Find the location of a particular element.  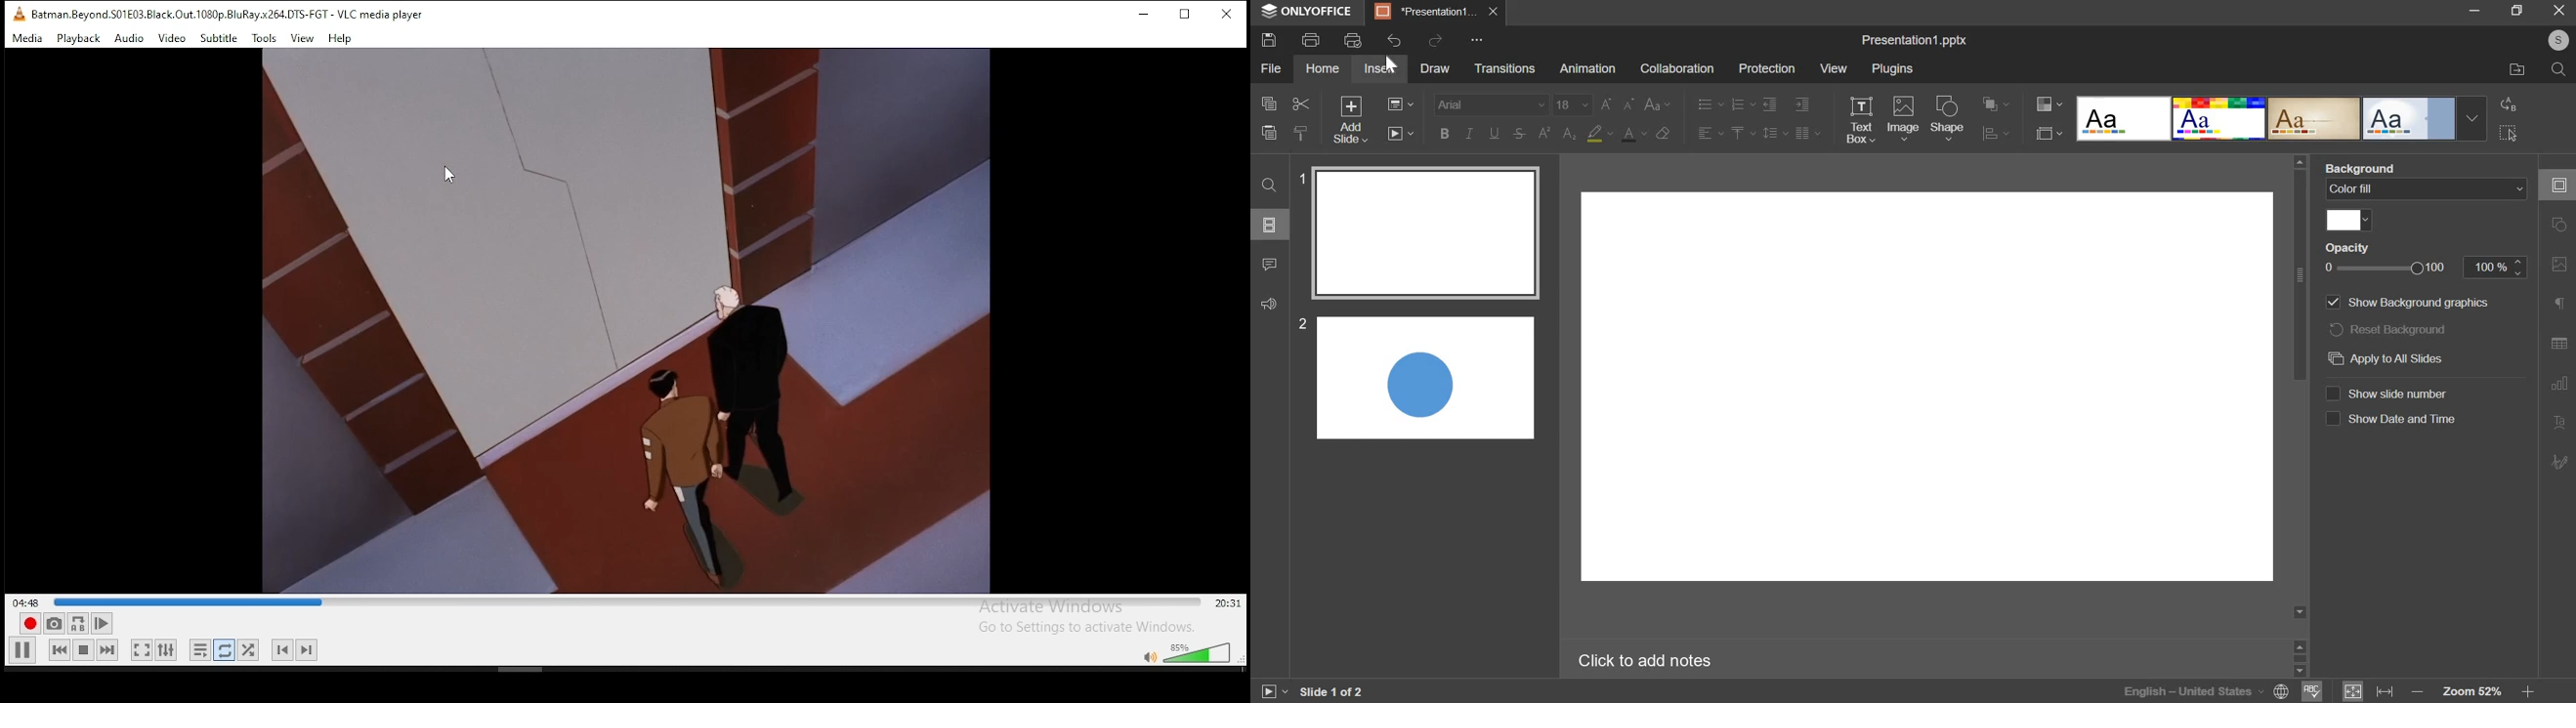

font size change is located at coordinates (1617, 103).